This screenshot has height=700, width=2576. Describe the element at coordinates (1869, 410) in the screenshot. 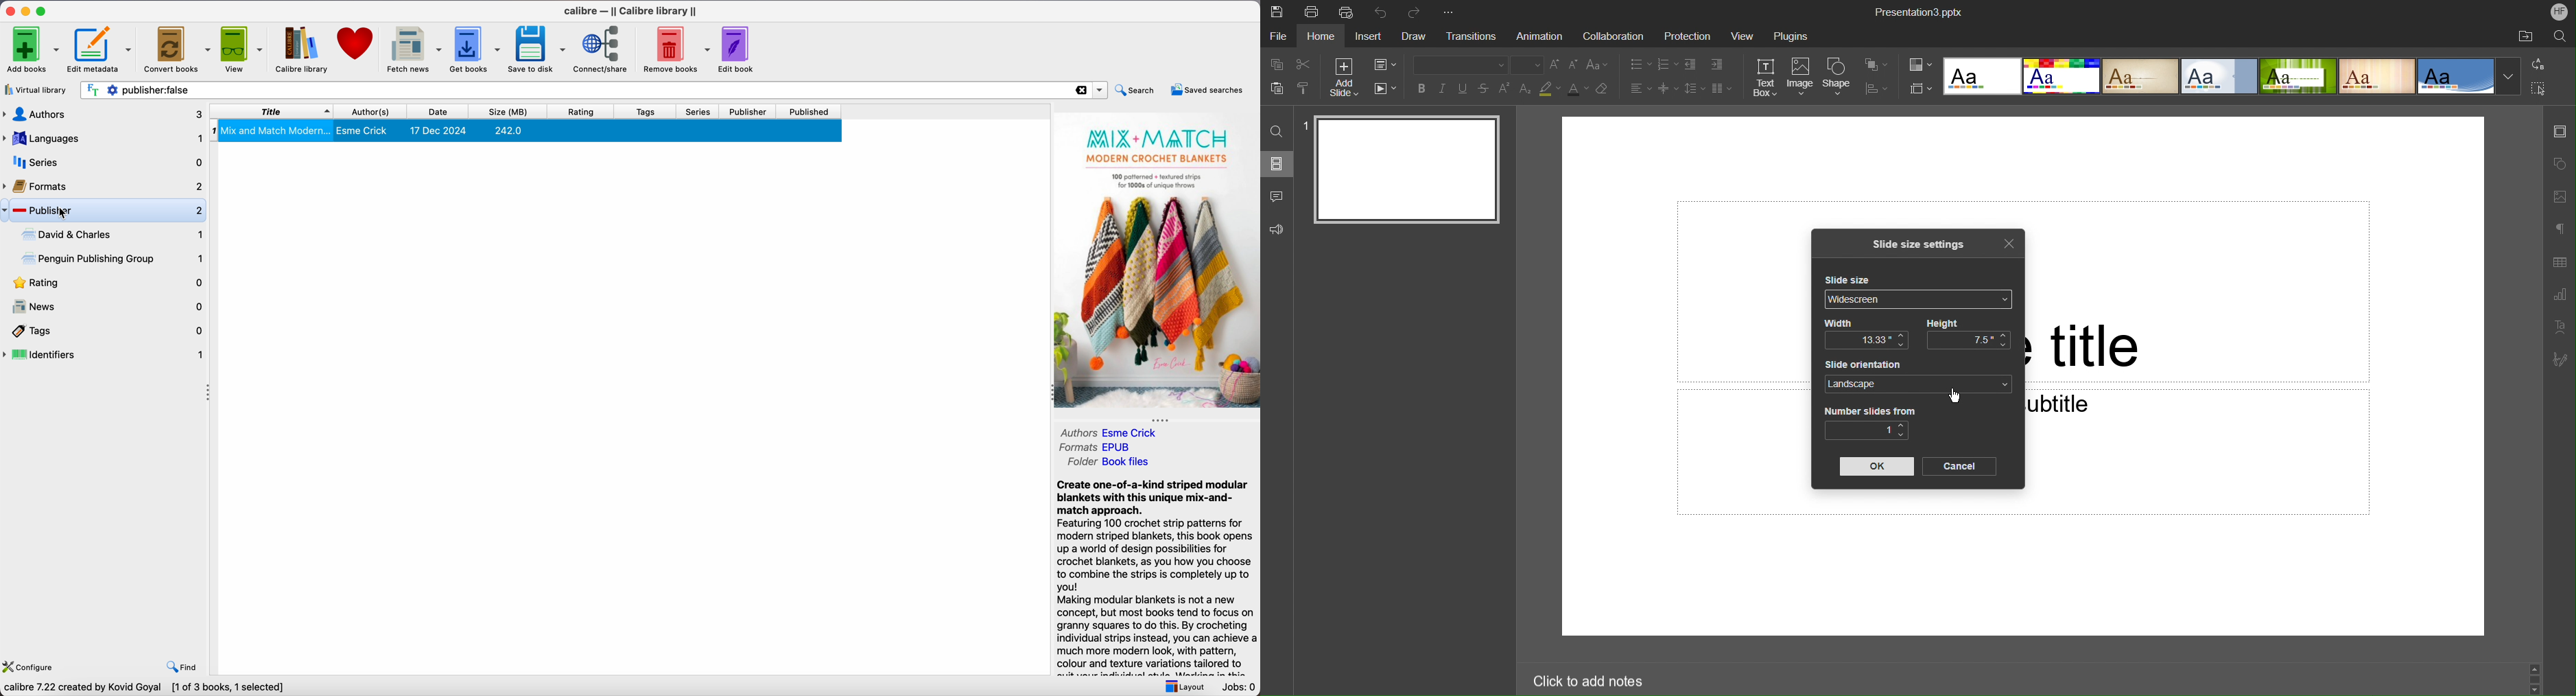

I see `Number slides from` at that location.